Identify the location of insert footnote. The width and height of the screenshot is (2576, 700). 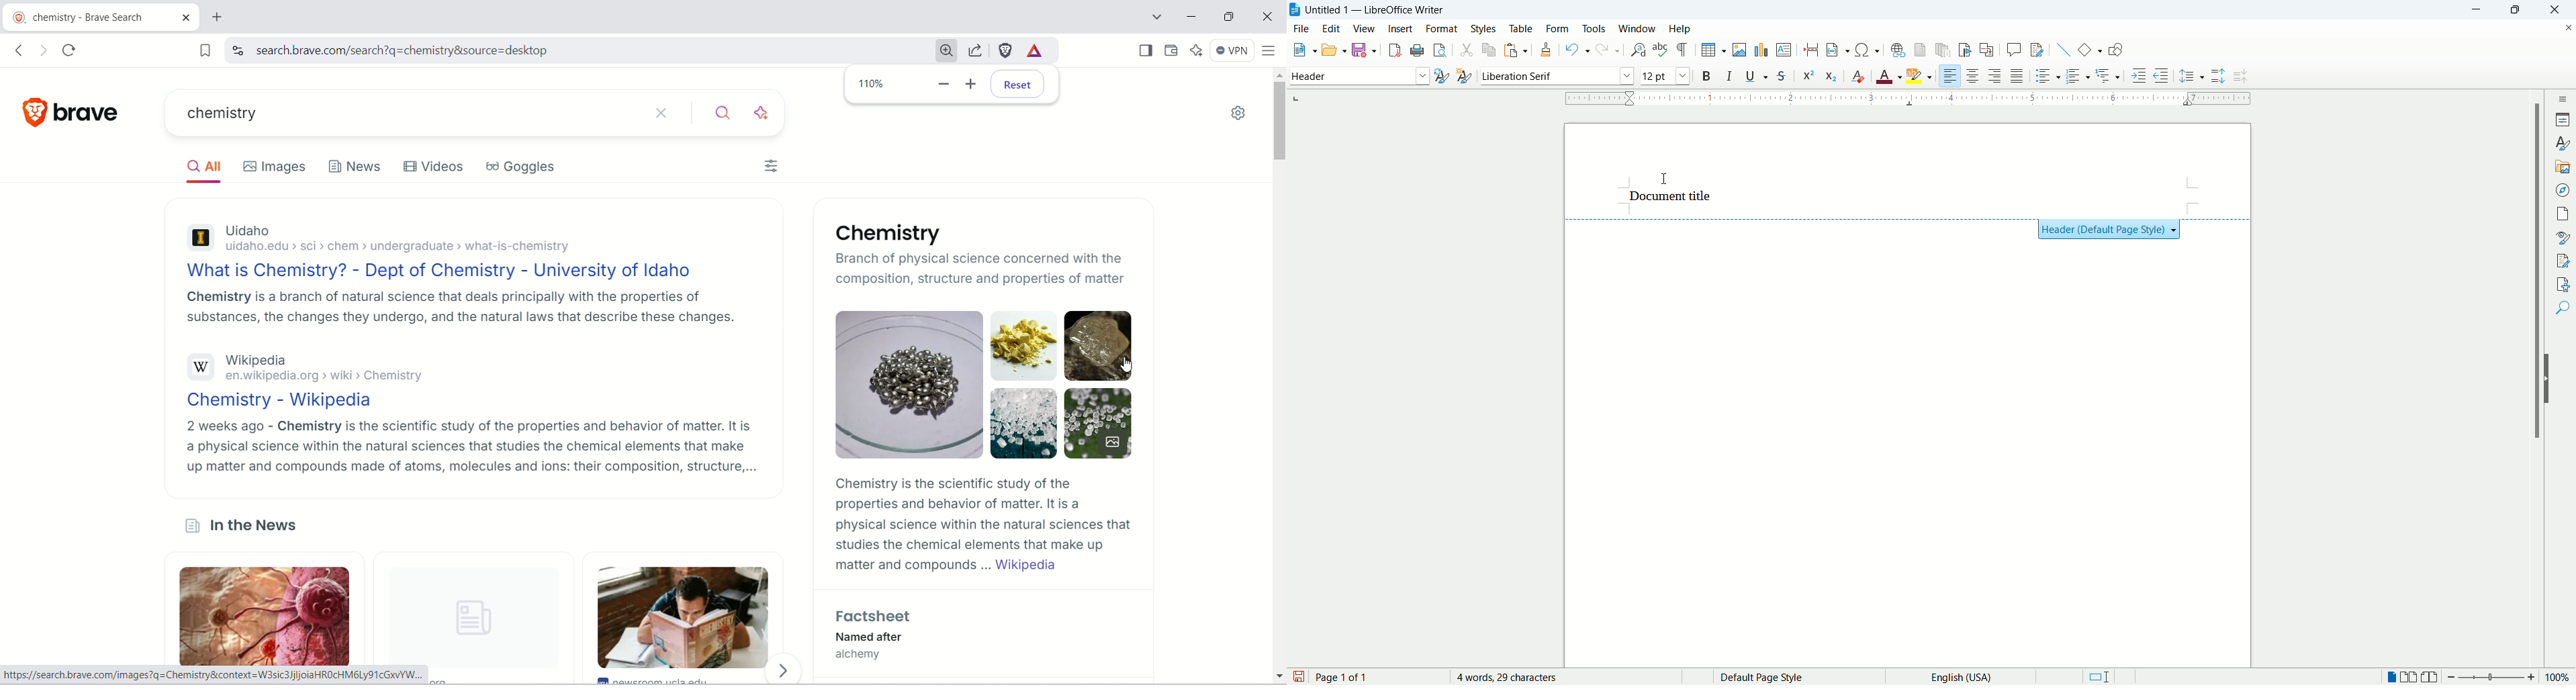
(1899, 50).